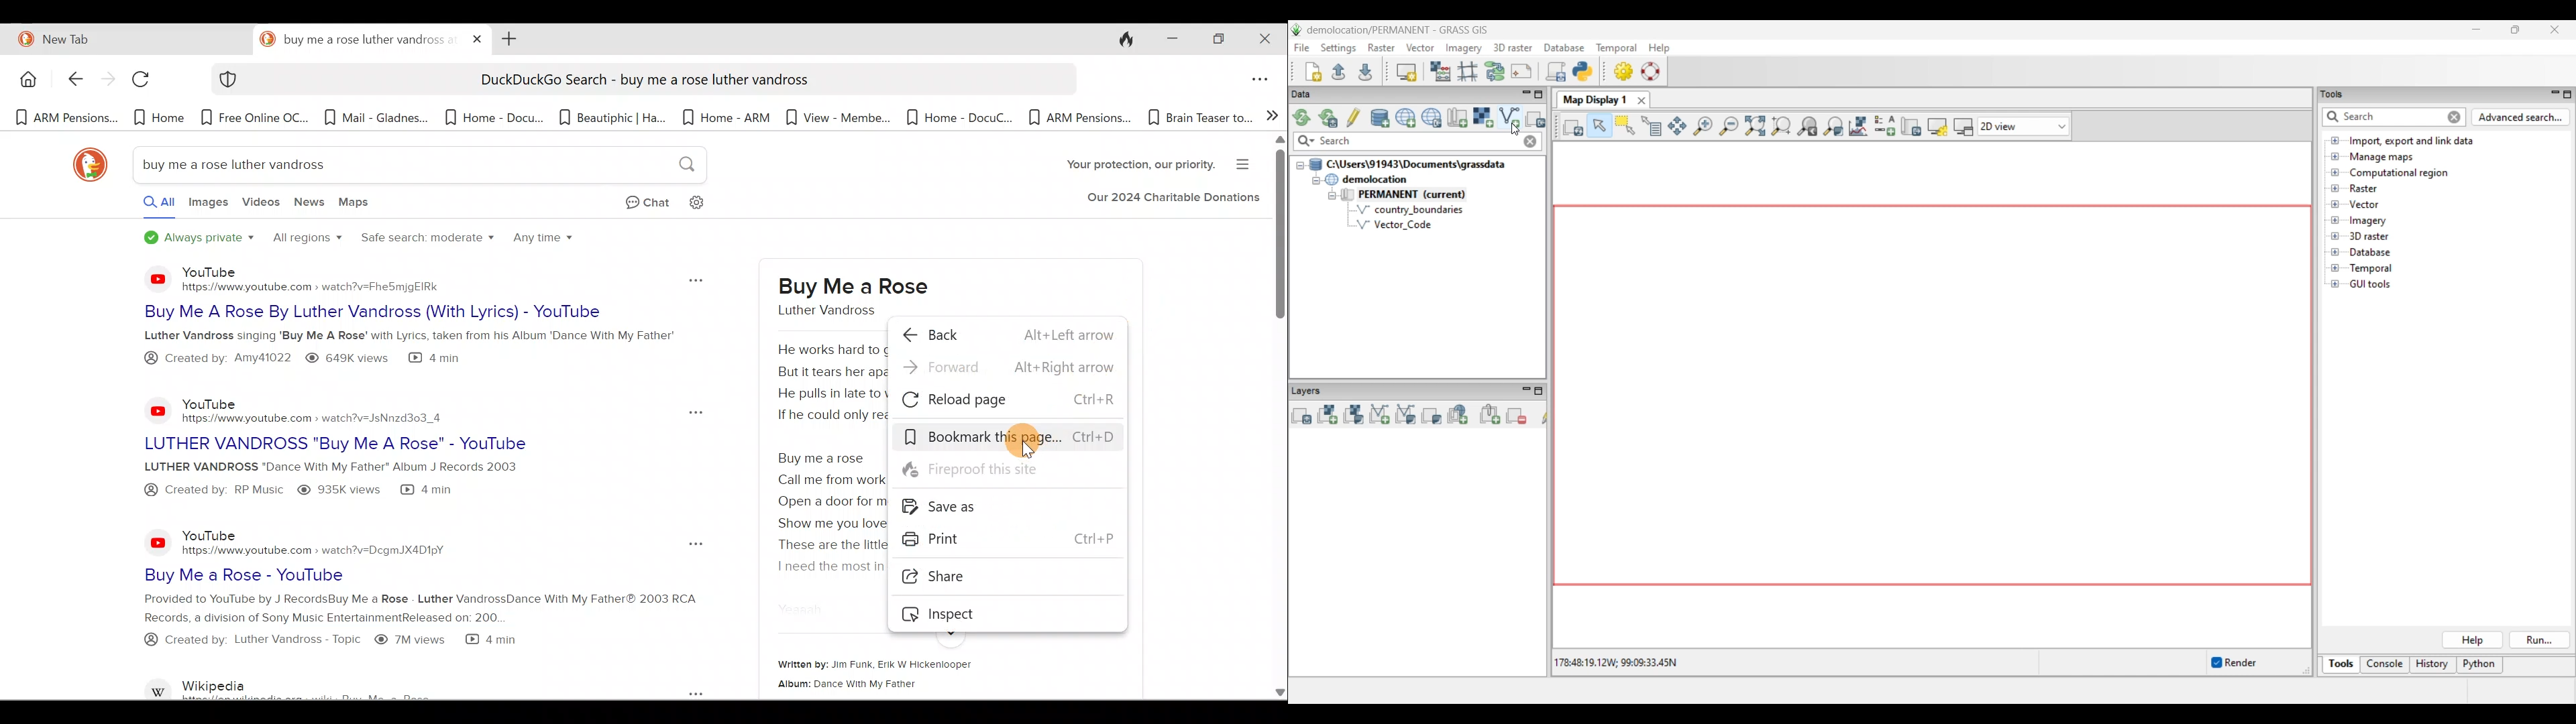 The height and width of the screenshot is (728, 2576). What do you see at coordinates (1007, 402) in the screenshot?
I see `Reload` at bounding box center [1007, 402].